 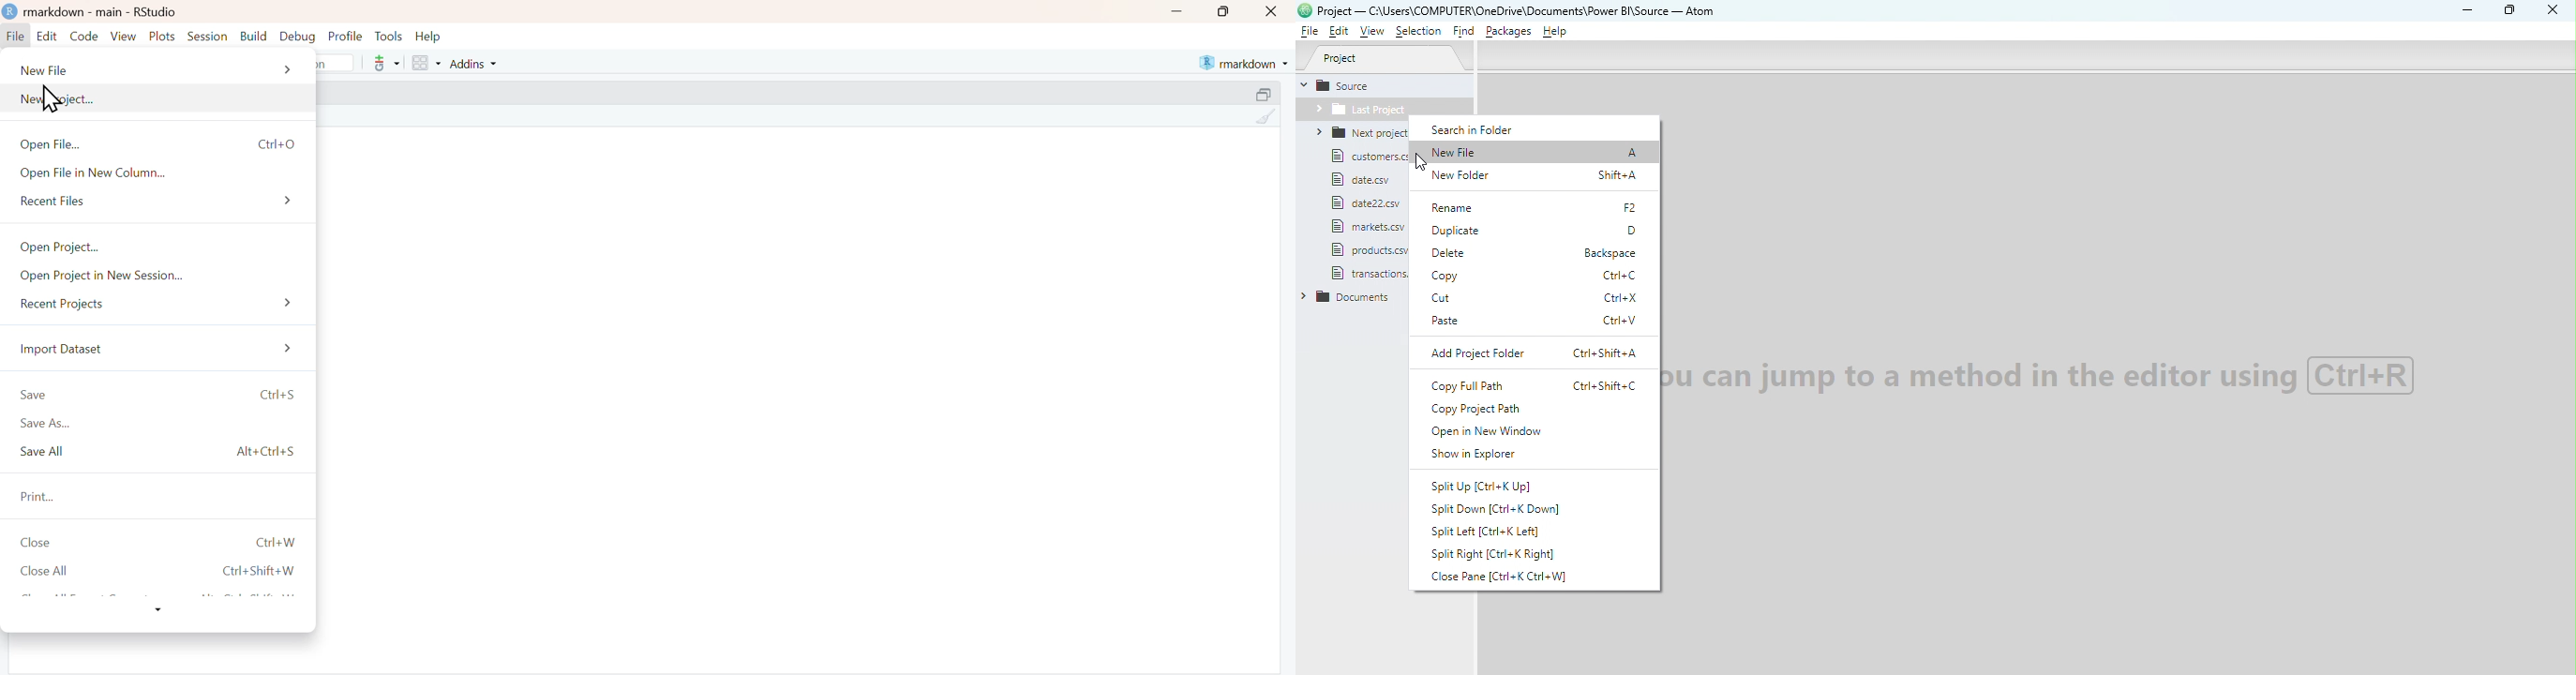 What do you see at coordinates (161, 543) in the screenshot?
I see `close` at bounding box center [161, 543].